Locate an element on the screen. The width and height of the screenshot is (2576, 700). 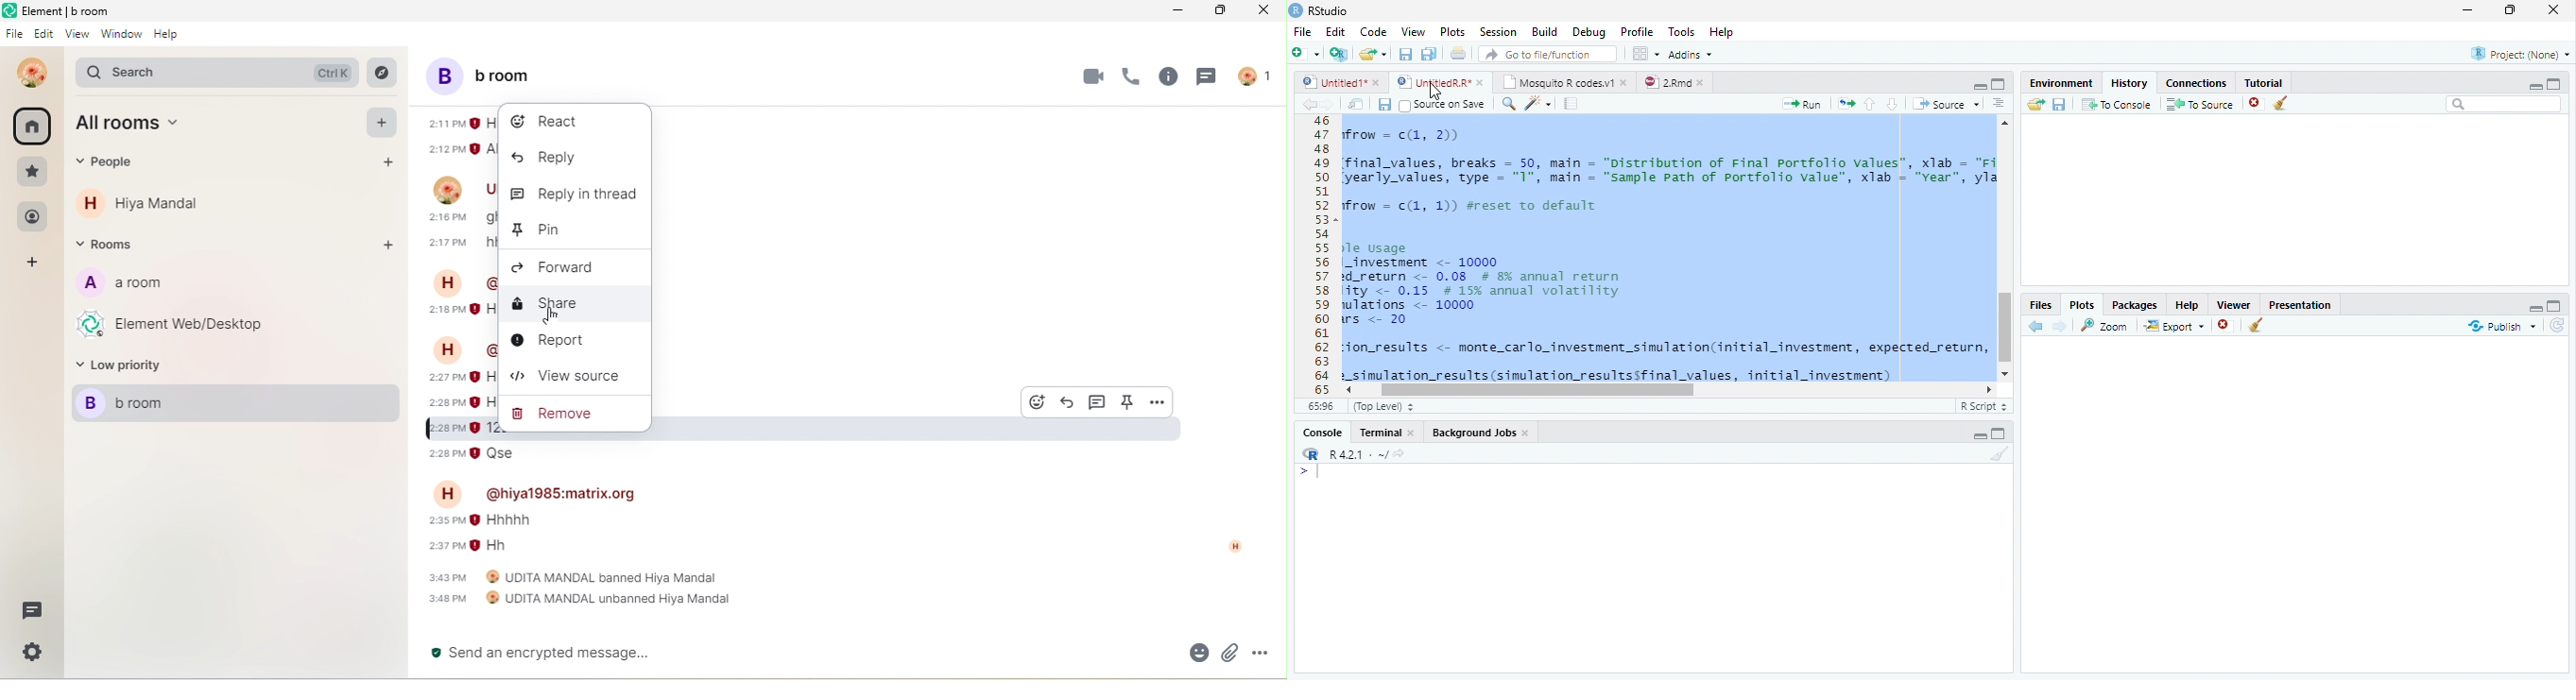
all room is located at coordinates (143, 126).